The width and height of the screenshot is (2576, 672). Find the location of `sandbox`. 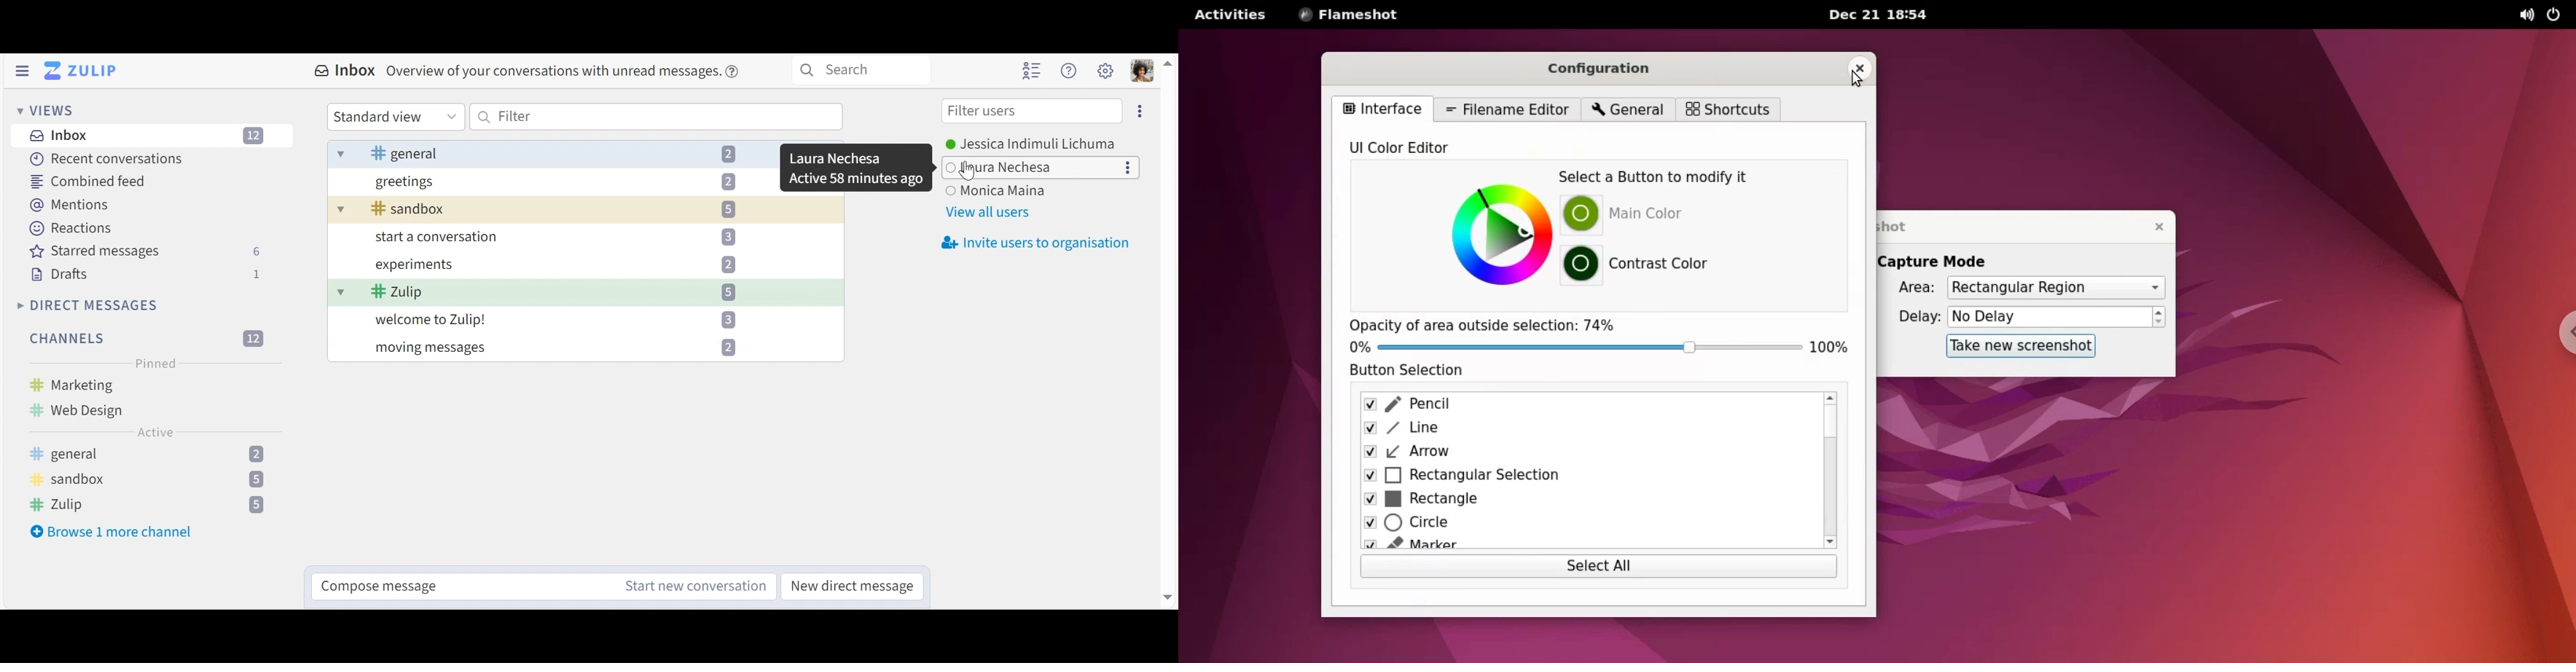

sandbox is located at coordinates (149, 480).